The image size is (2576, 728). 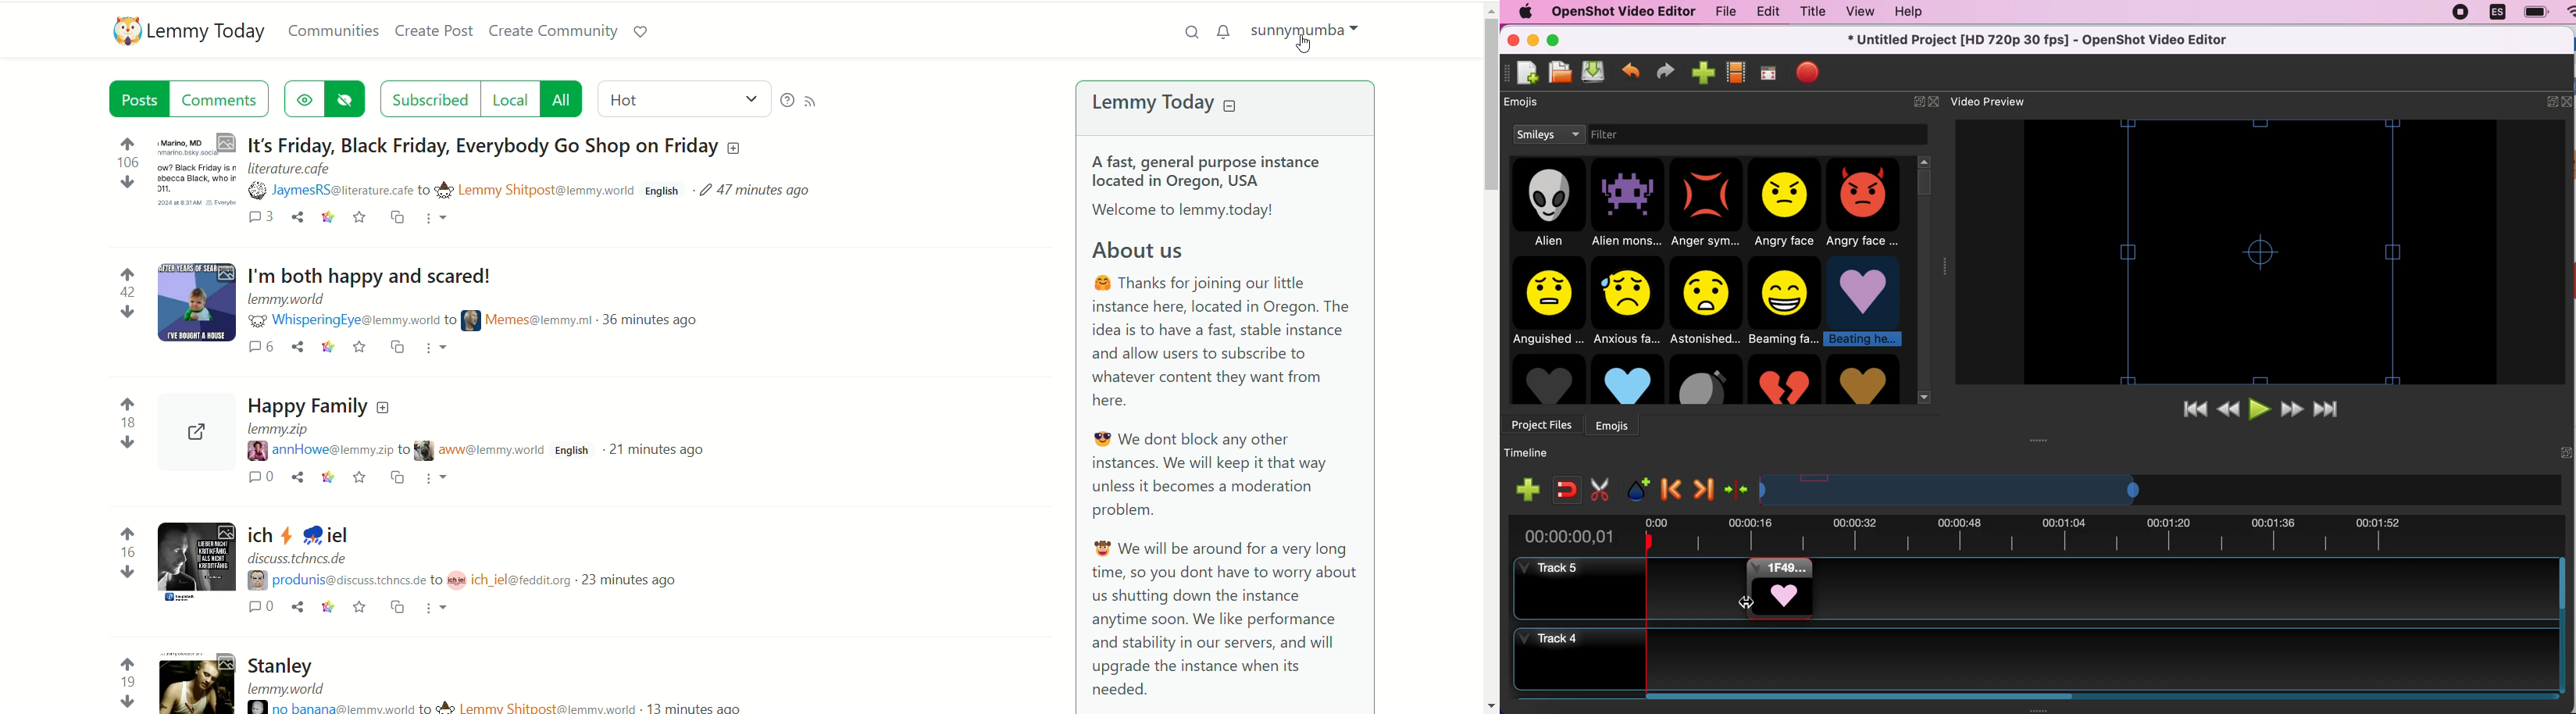 What do you see at coordinates (814, 104) in the screenshot?
I see `RSS` at bounding box center [814, 104].